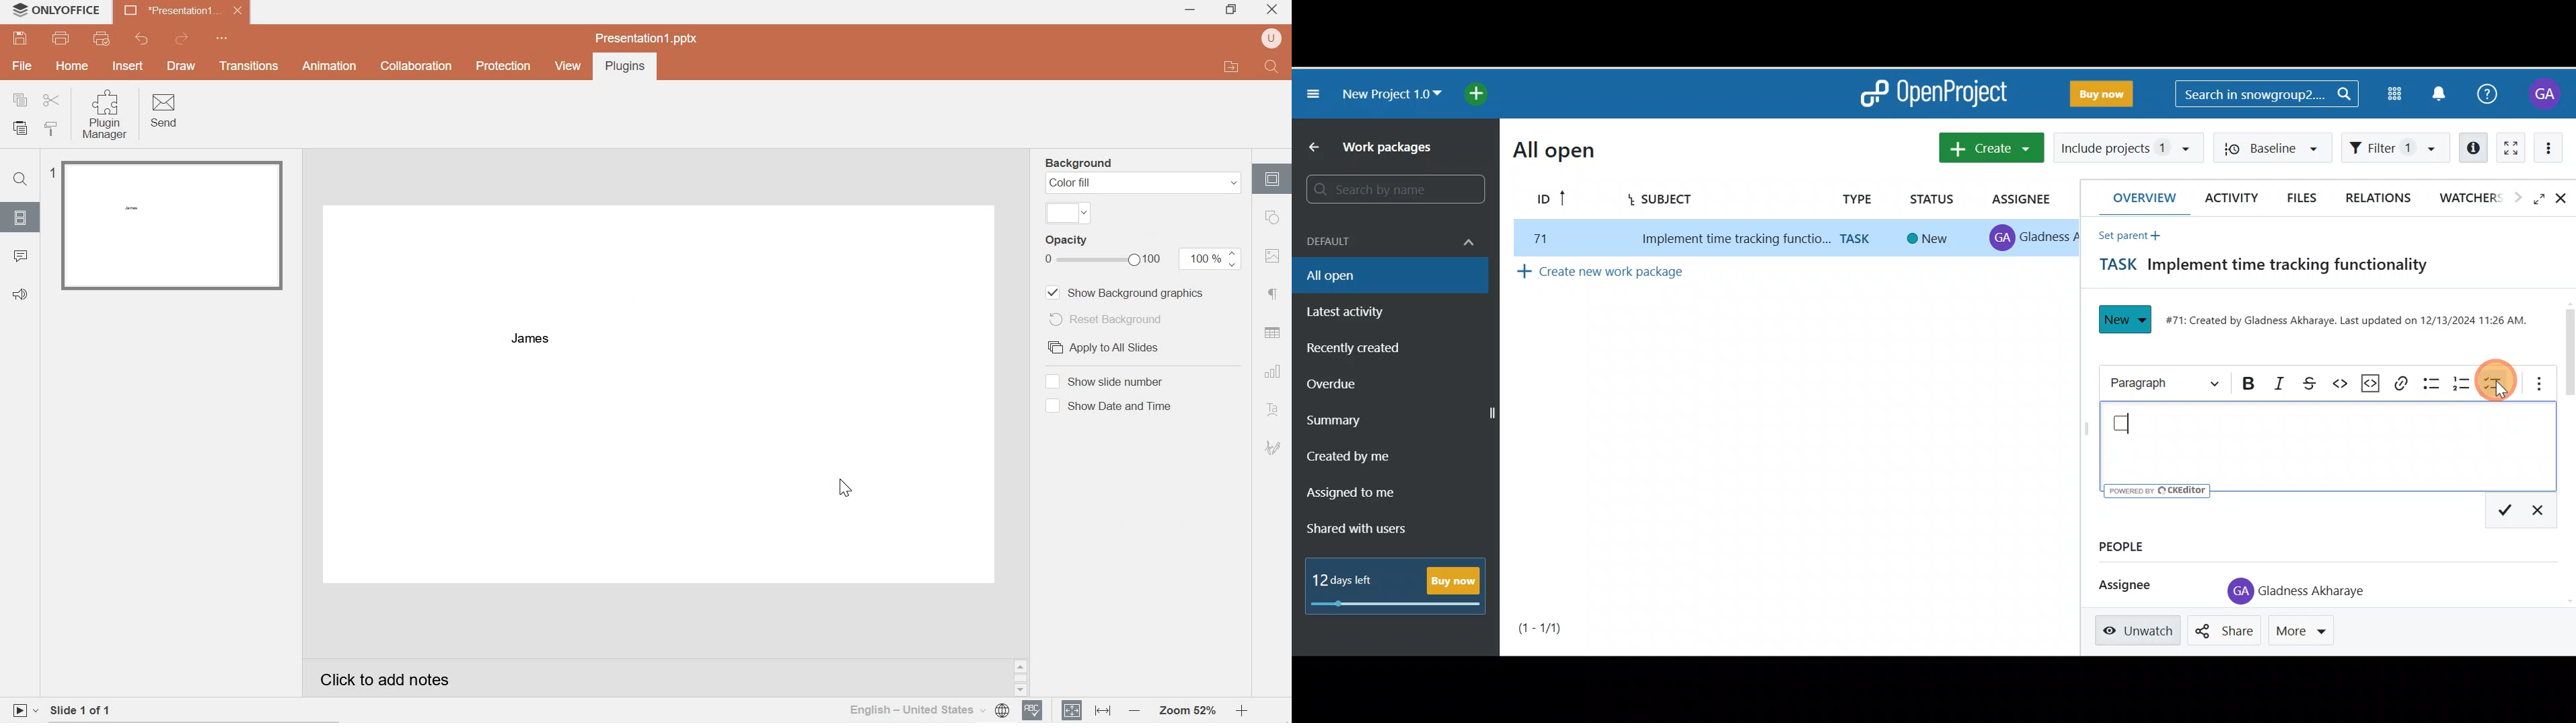 The height and width of the screenshot is (728, 2576). Describe the element at coordinates (1190, 11) in the screenshot. I see `minimize` at that location.